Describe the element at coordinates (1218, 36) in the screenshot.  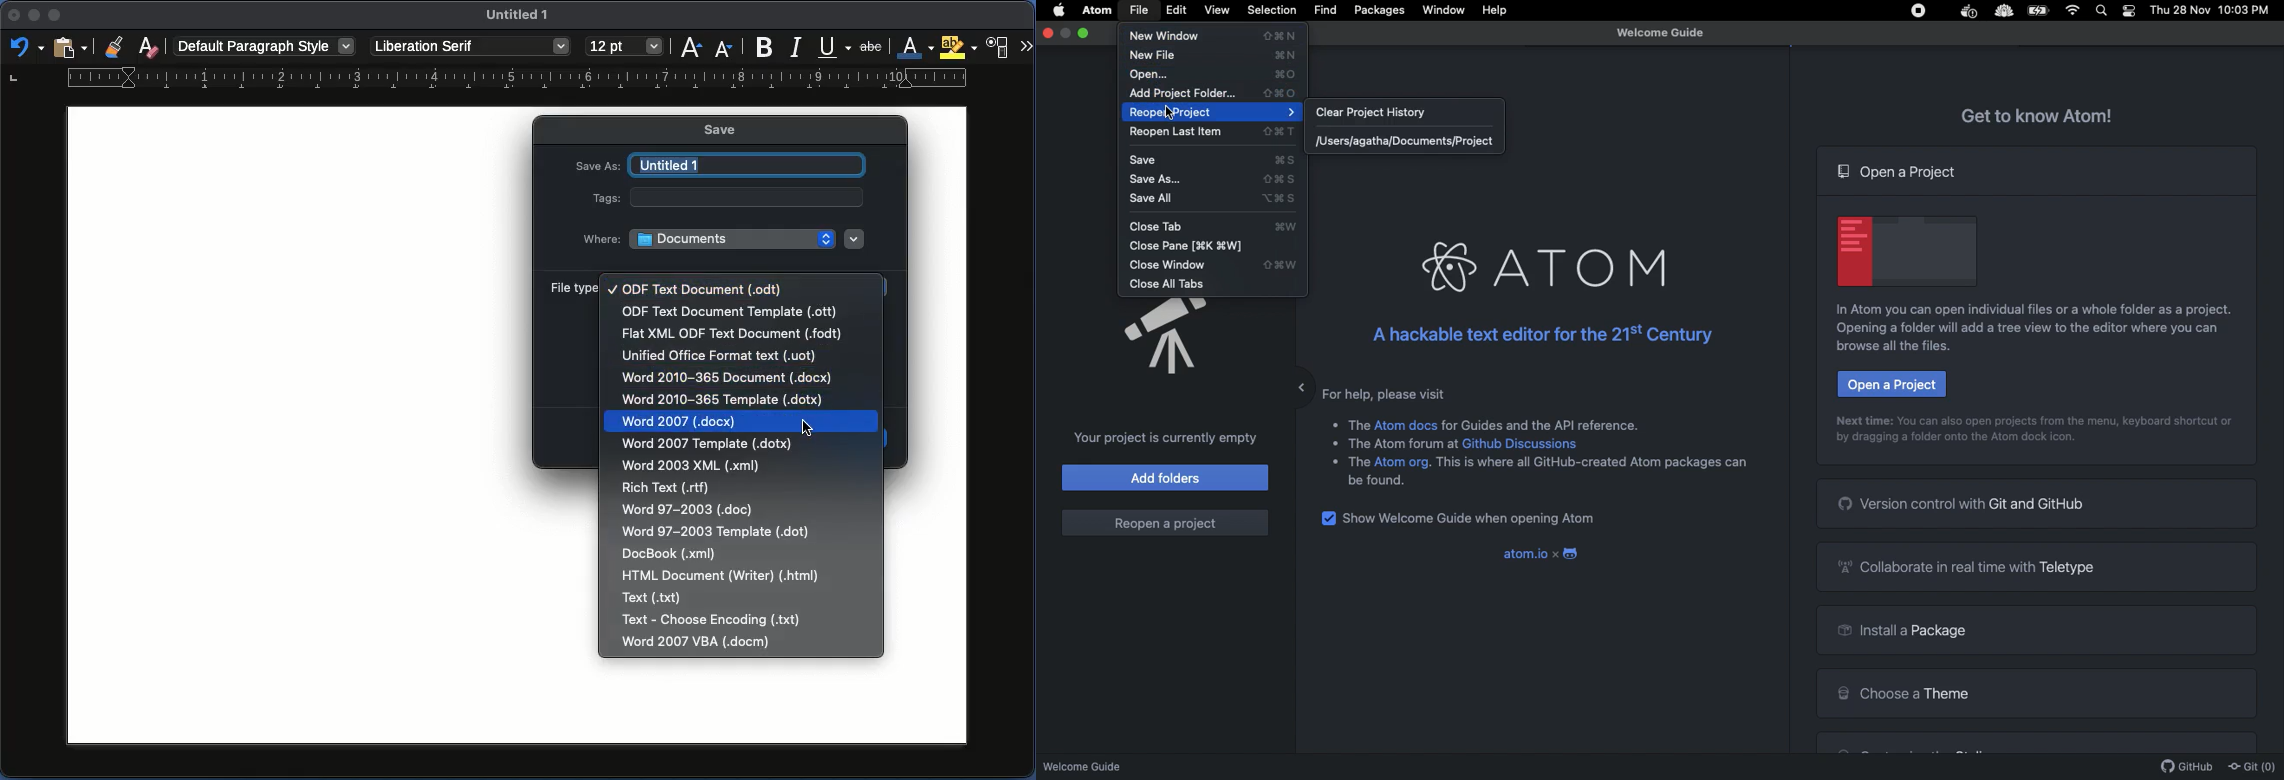
I see `New window` at that location.